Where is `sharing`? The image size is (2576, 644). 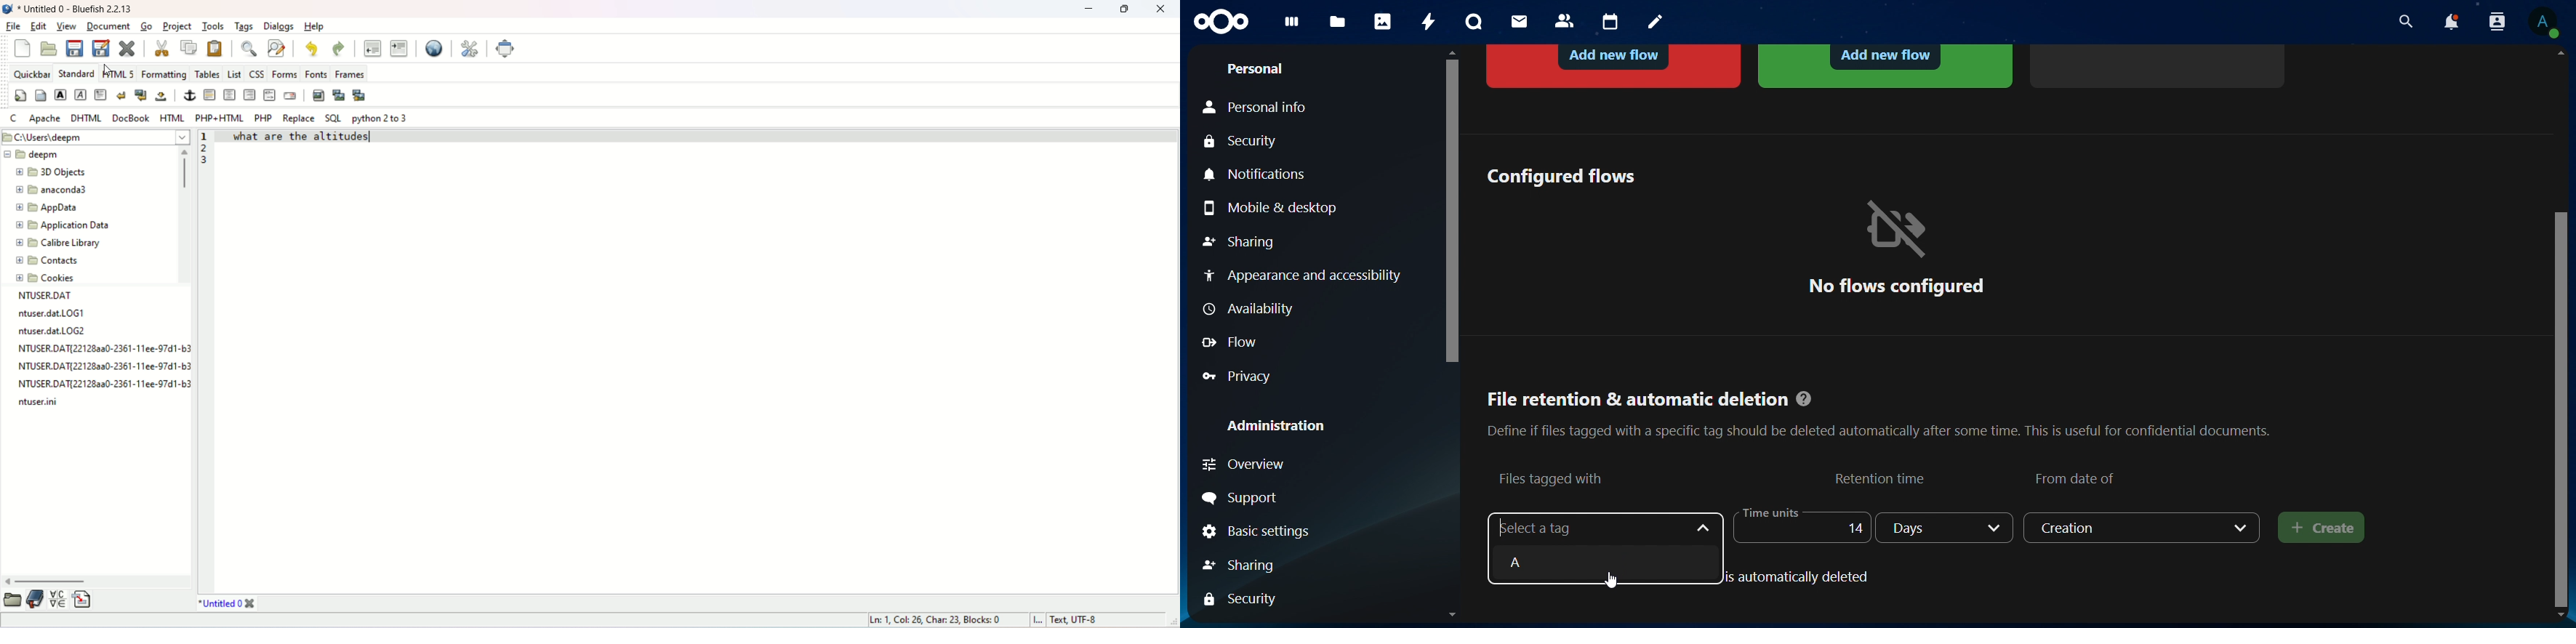
sharing is located at coordinates (1239, 243).